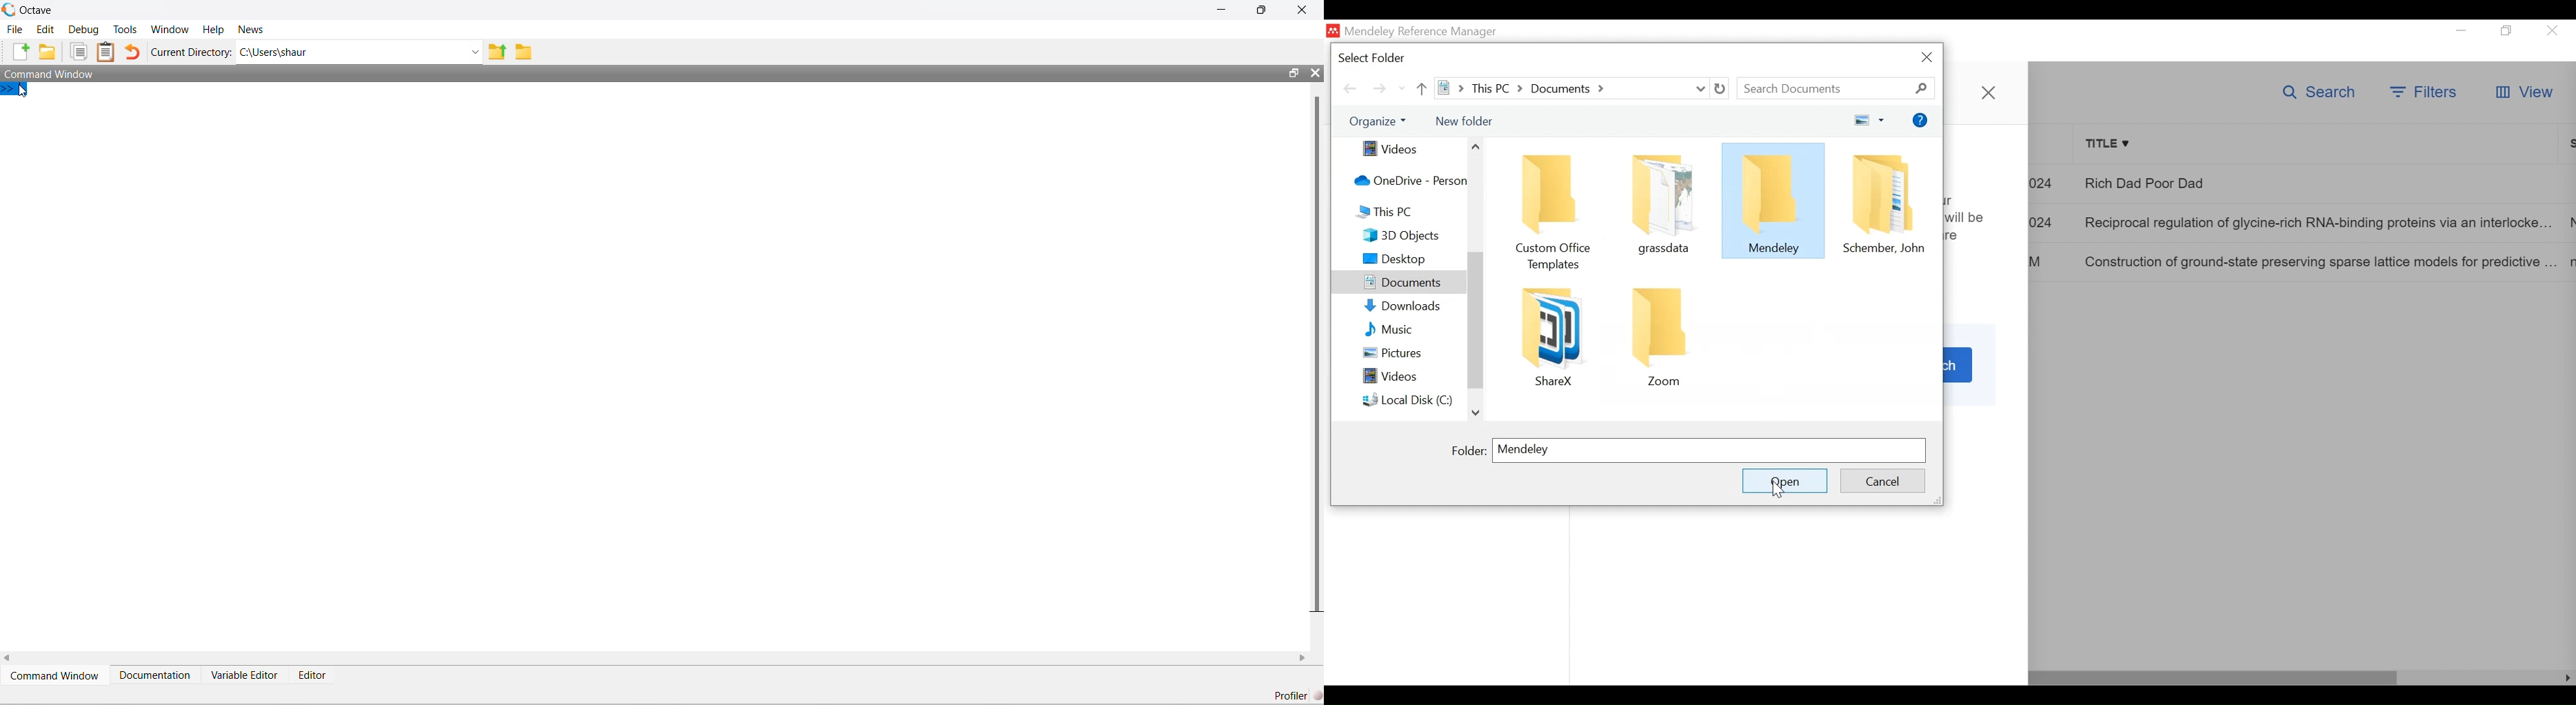 The width and height of the screenshot is (2576, 728). Describe the element at coordinates (1332, 30) in the screenshot. I see `Mendeley Desktop Icn` at that location.